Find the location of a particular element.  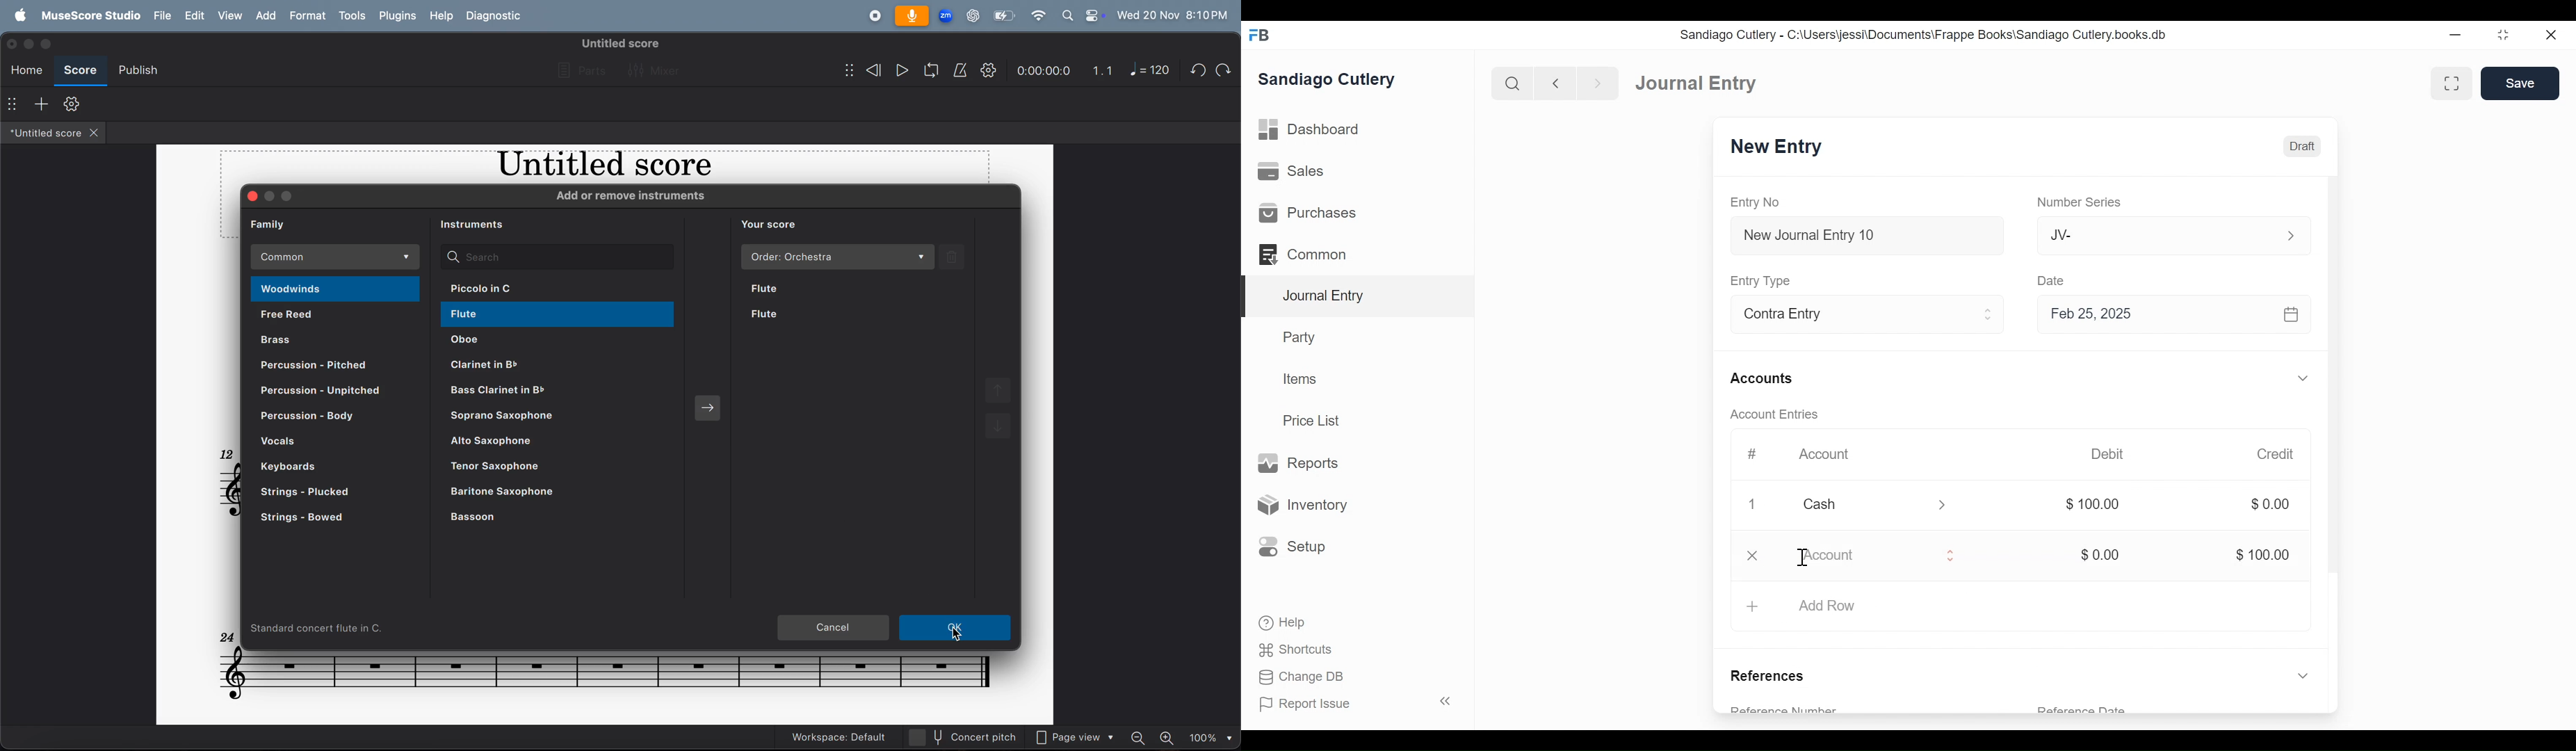

Navigate Forward is located at coordinates (1598, 82).